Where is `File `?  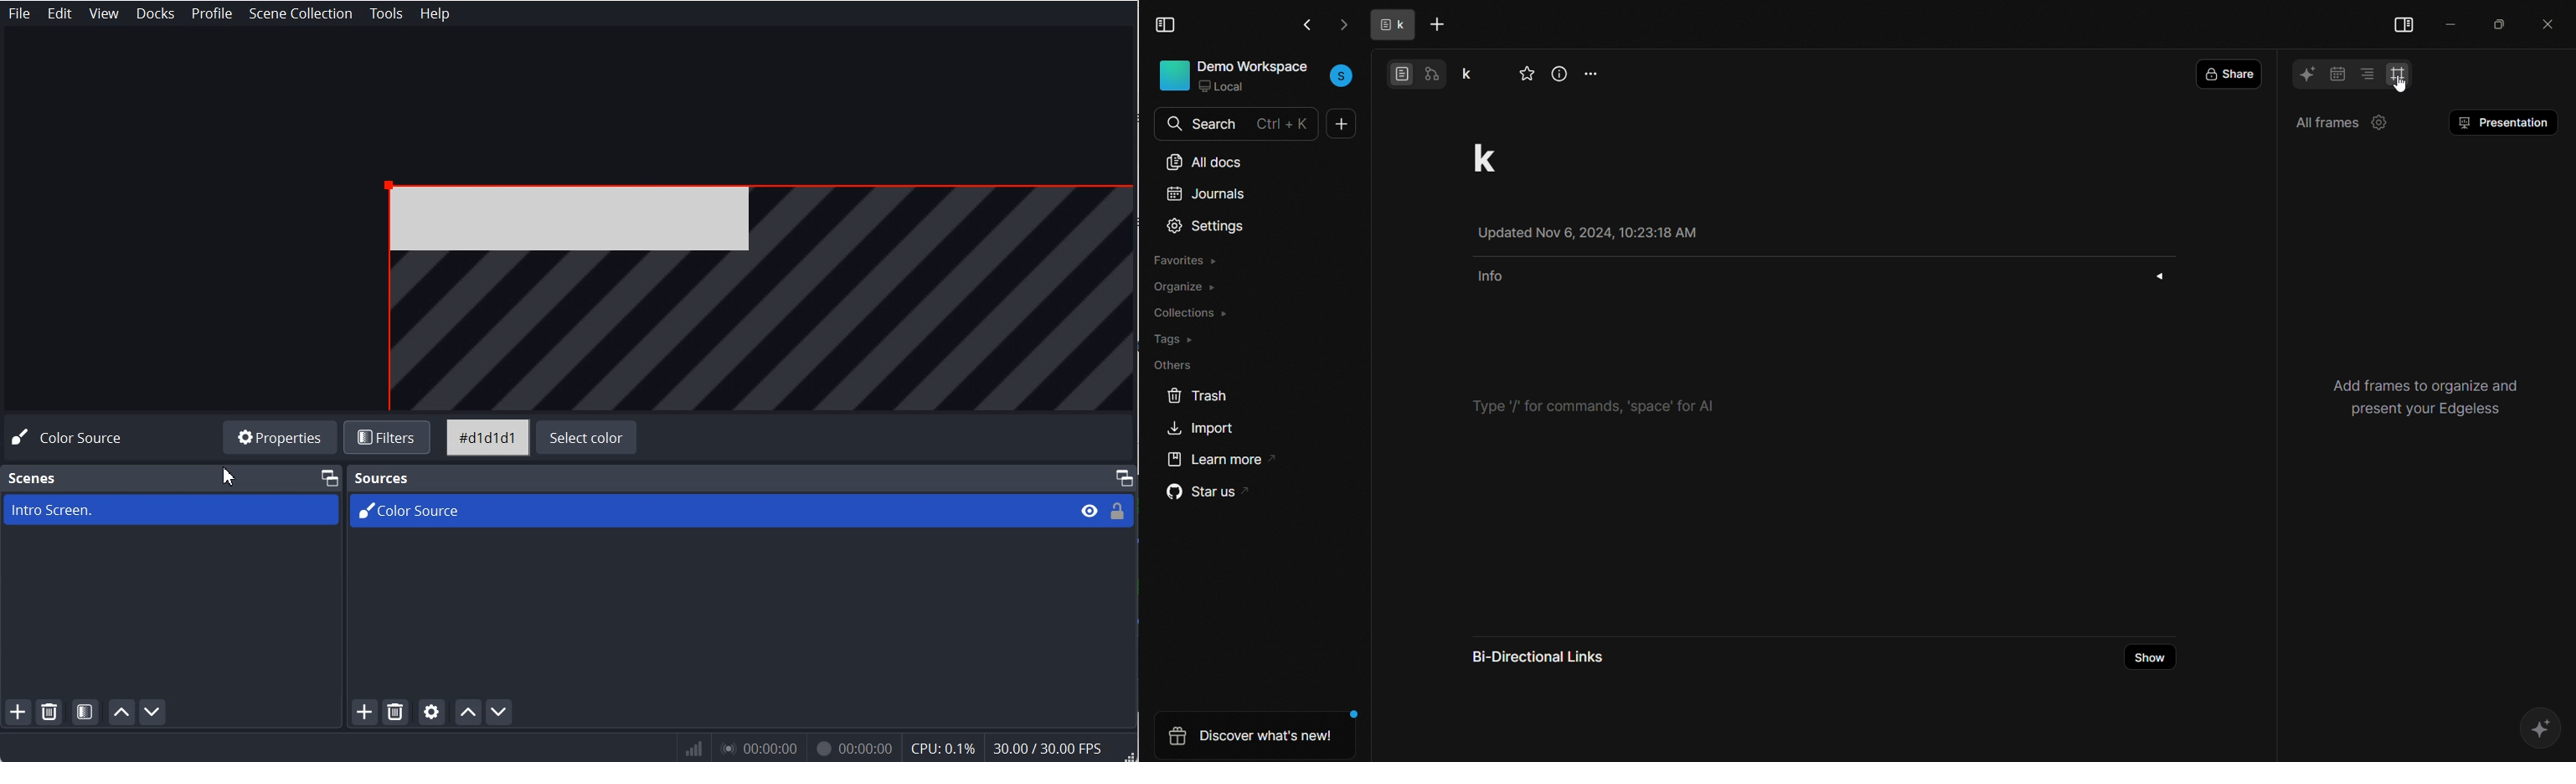 File  is located at coordinates (761, 293).